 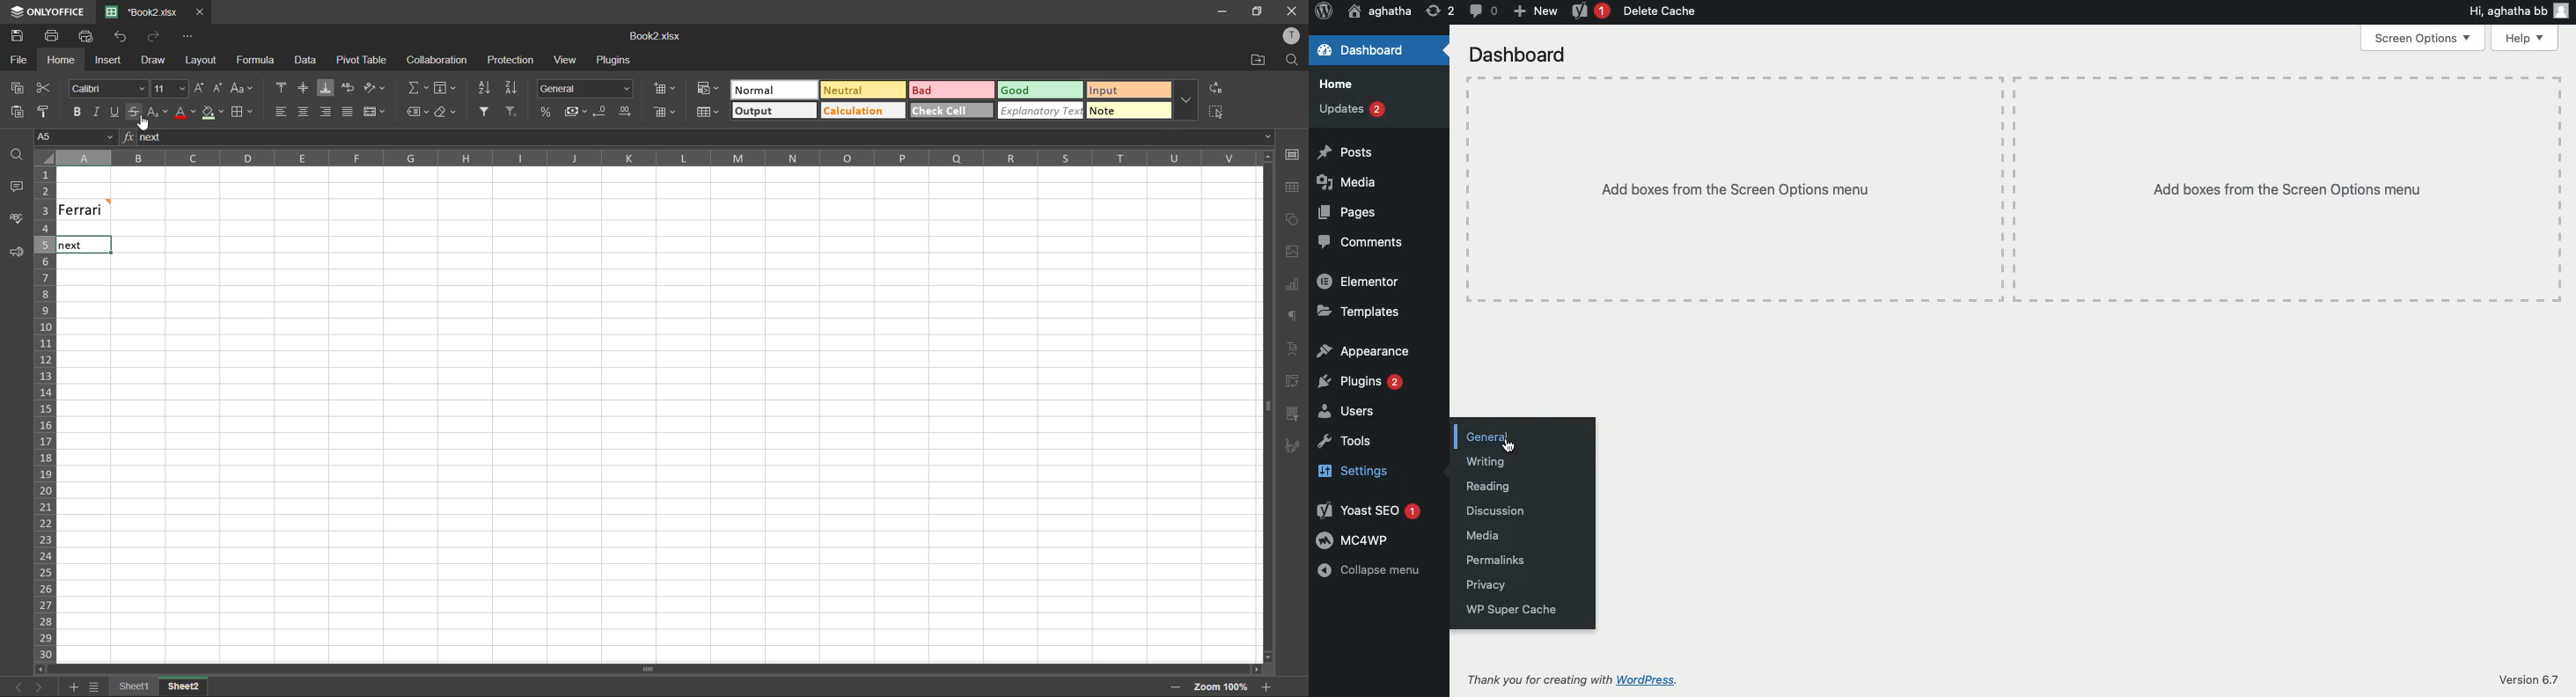 What do you see at coordinates (1587, 11) in the screenshot?
I see `Yoast` at bounding box center [1587, 11].